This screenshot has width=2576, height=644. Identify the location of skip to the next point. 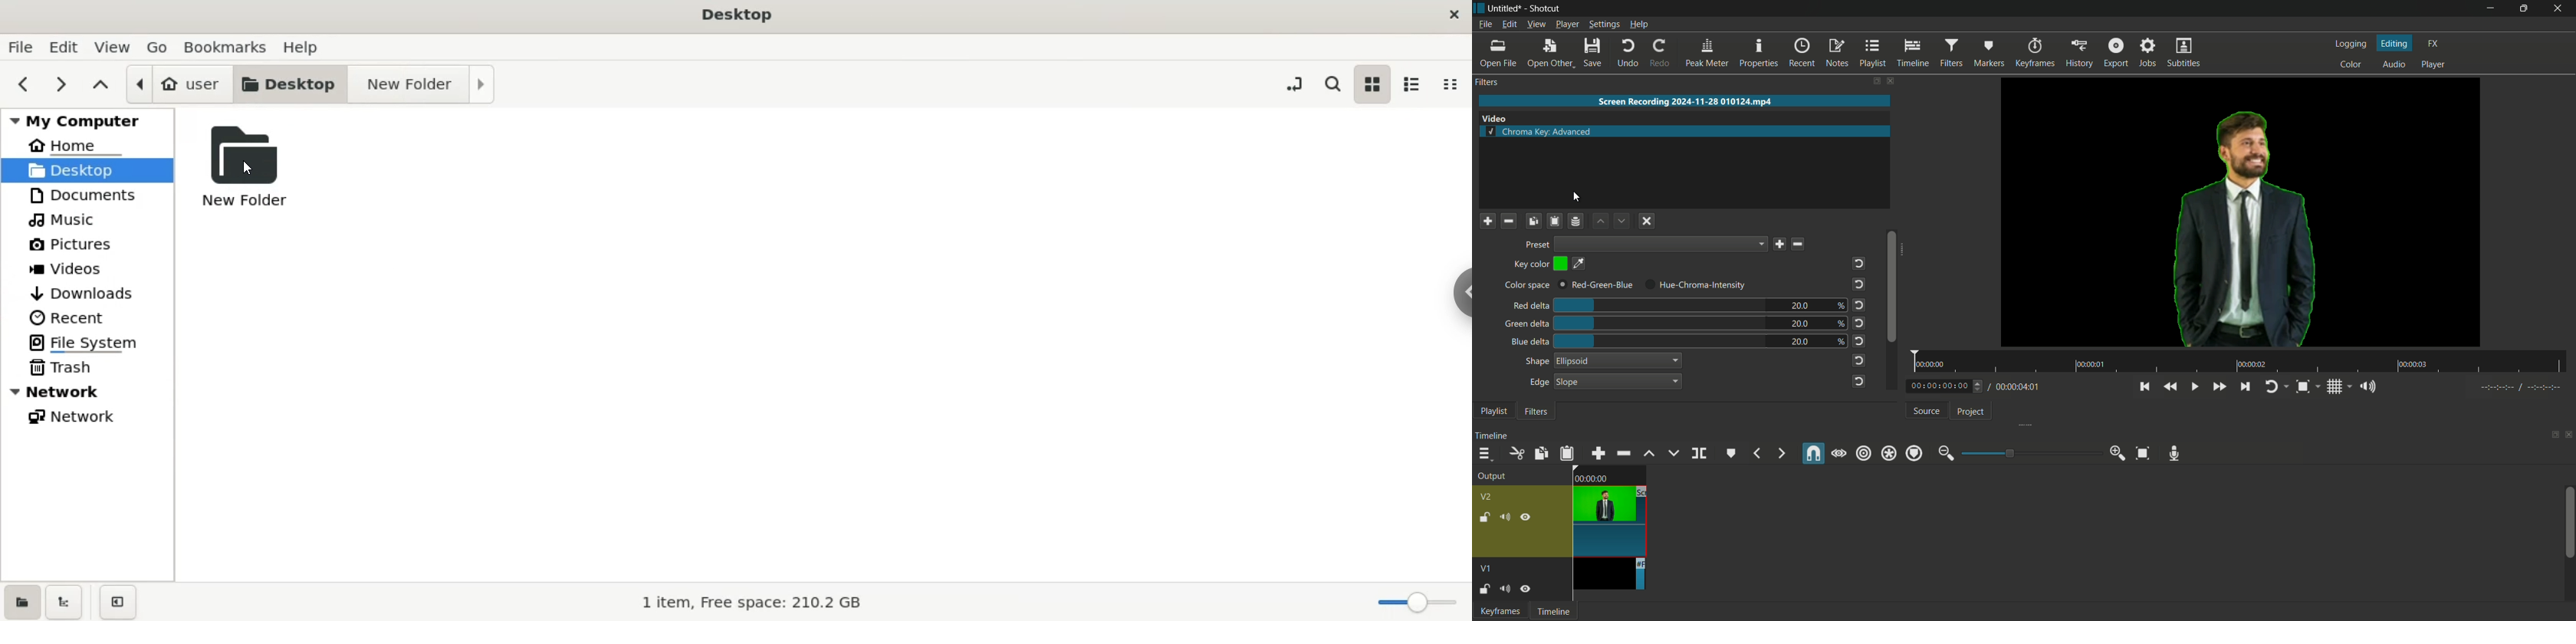
(2244, 386).